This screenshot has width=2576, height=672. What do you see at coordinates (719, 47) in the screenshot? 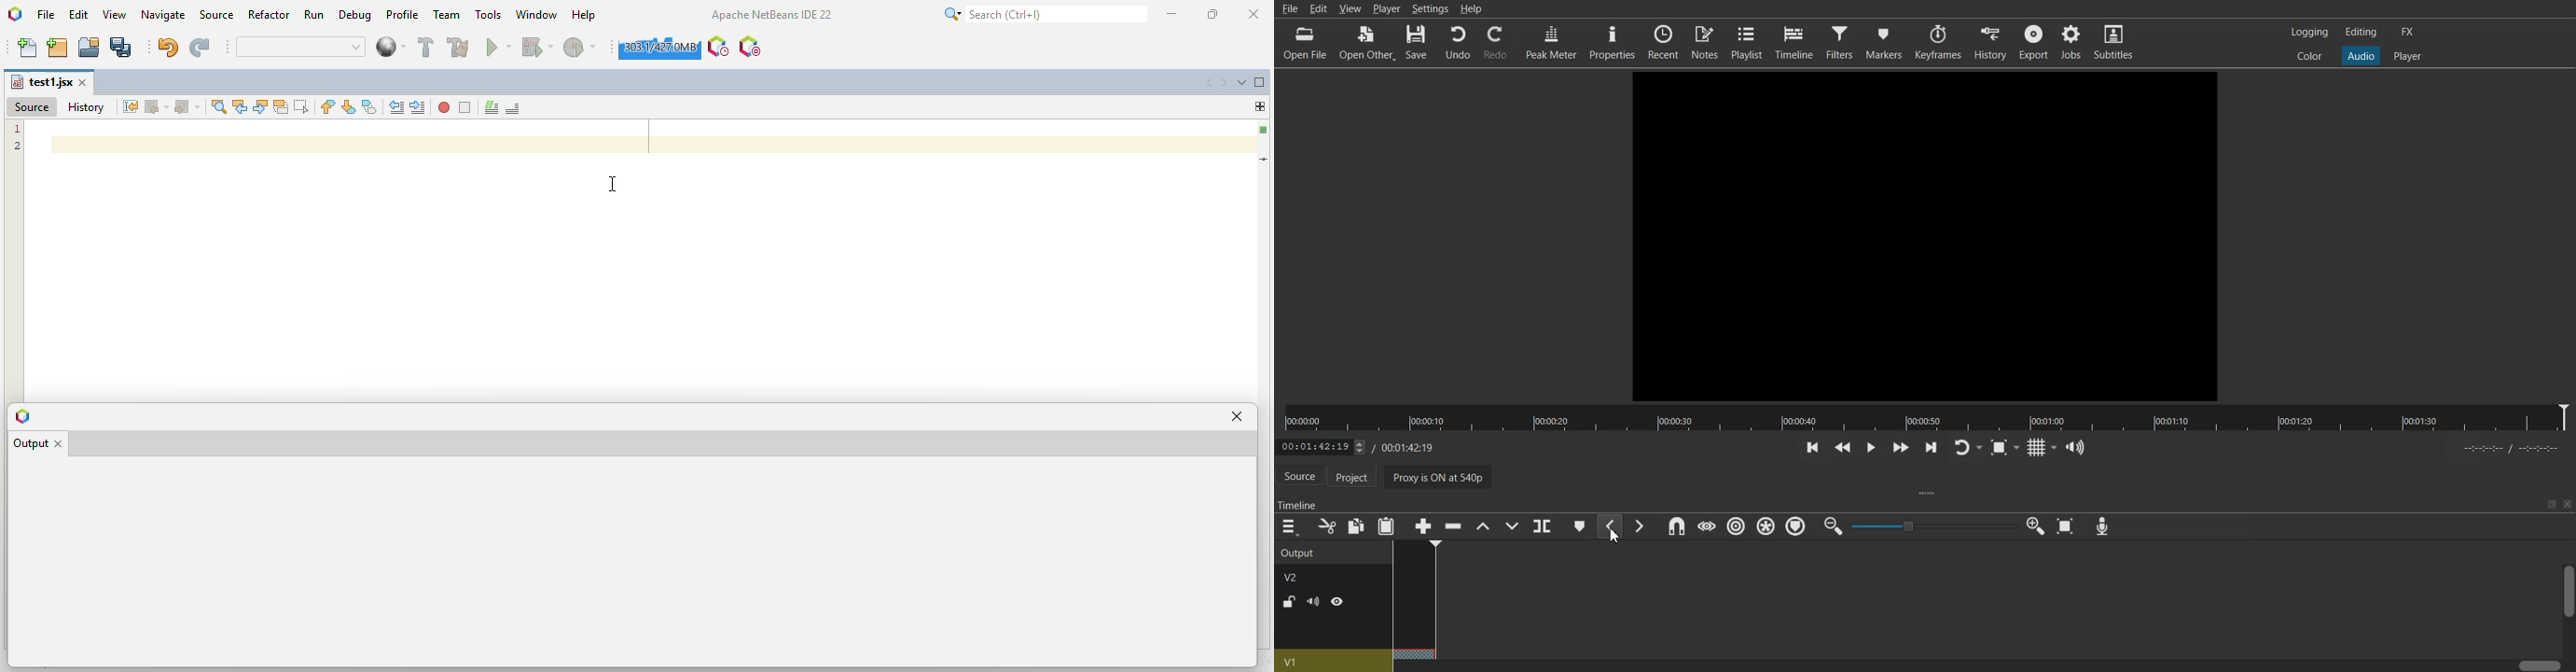
I see `profile the IDE` at bounding box center [719, 47].